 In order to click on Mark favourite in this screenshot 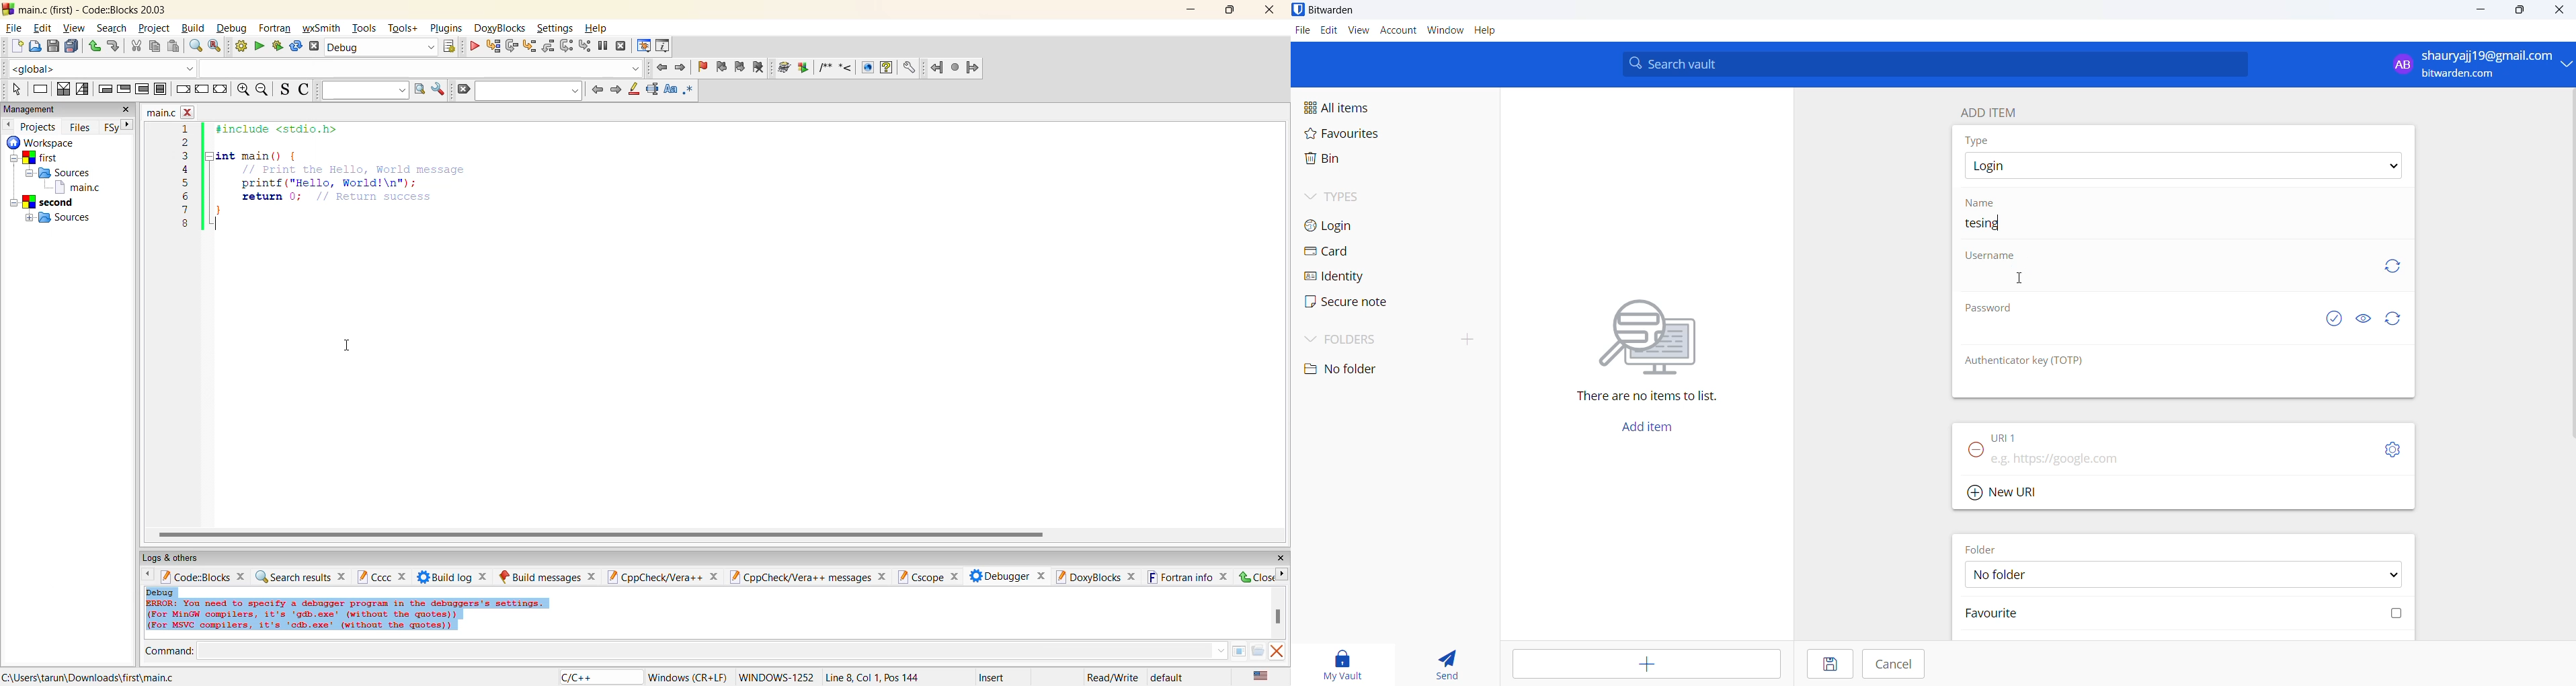, I will do `click(2183, 617)`.